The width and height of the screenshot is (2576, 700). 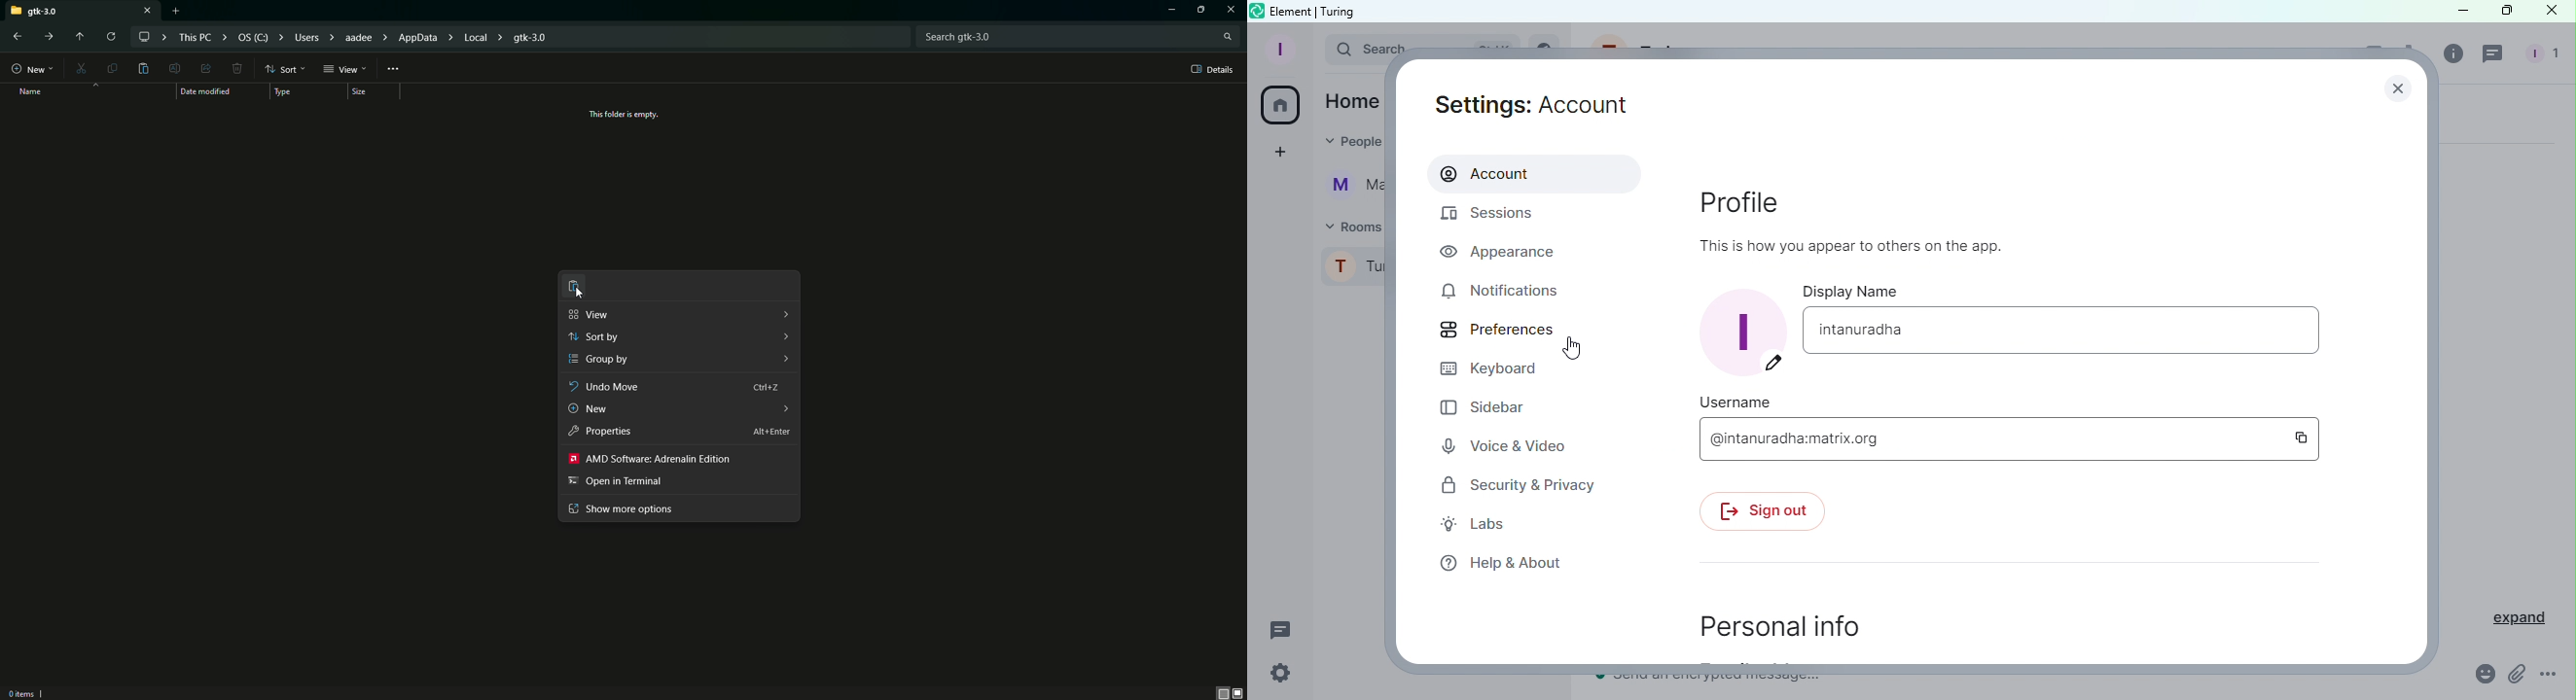 What do you see at coordinates (680, 431) in the screenshot?
I see `Properties` at bounding box center [680, 431].